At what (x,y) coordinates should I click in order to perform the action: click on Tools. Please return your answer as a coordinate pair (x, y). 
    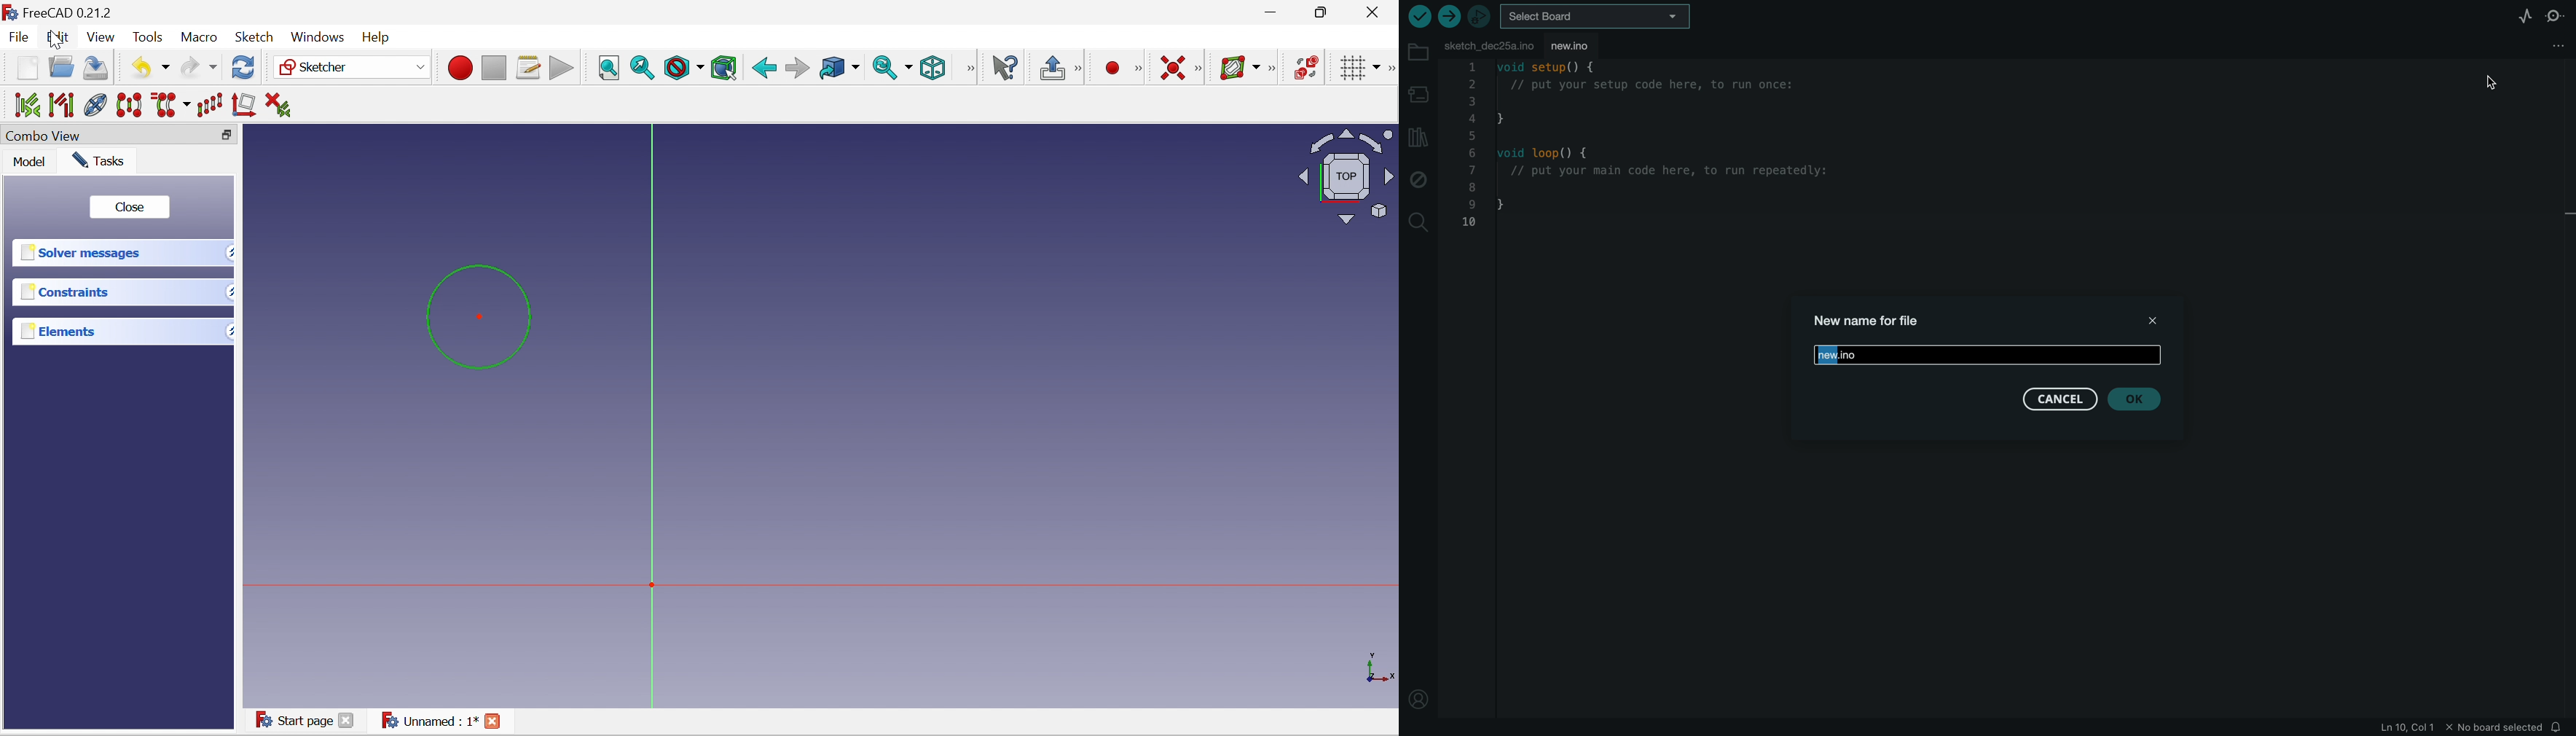
    Looking at the image, I should click on (151, 36).